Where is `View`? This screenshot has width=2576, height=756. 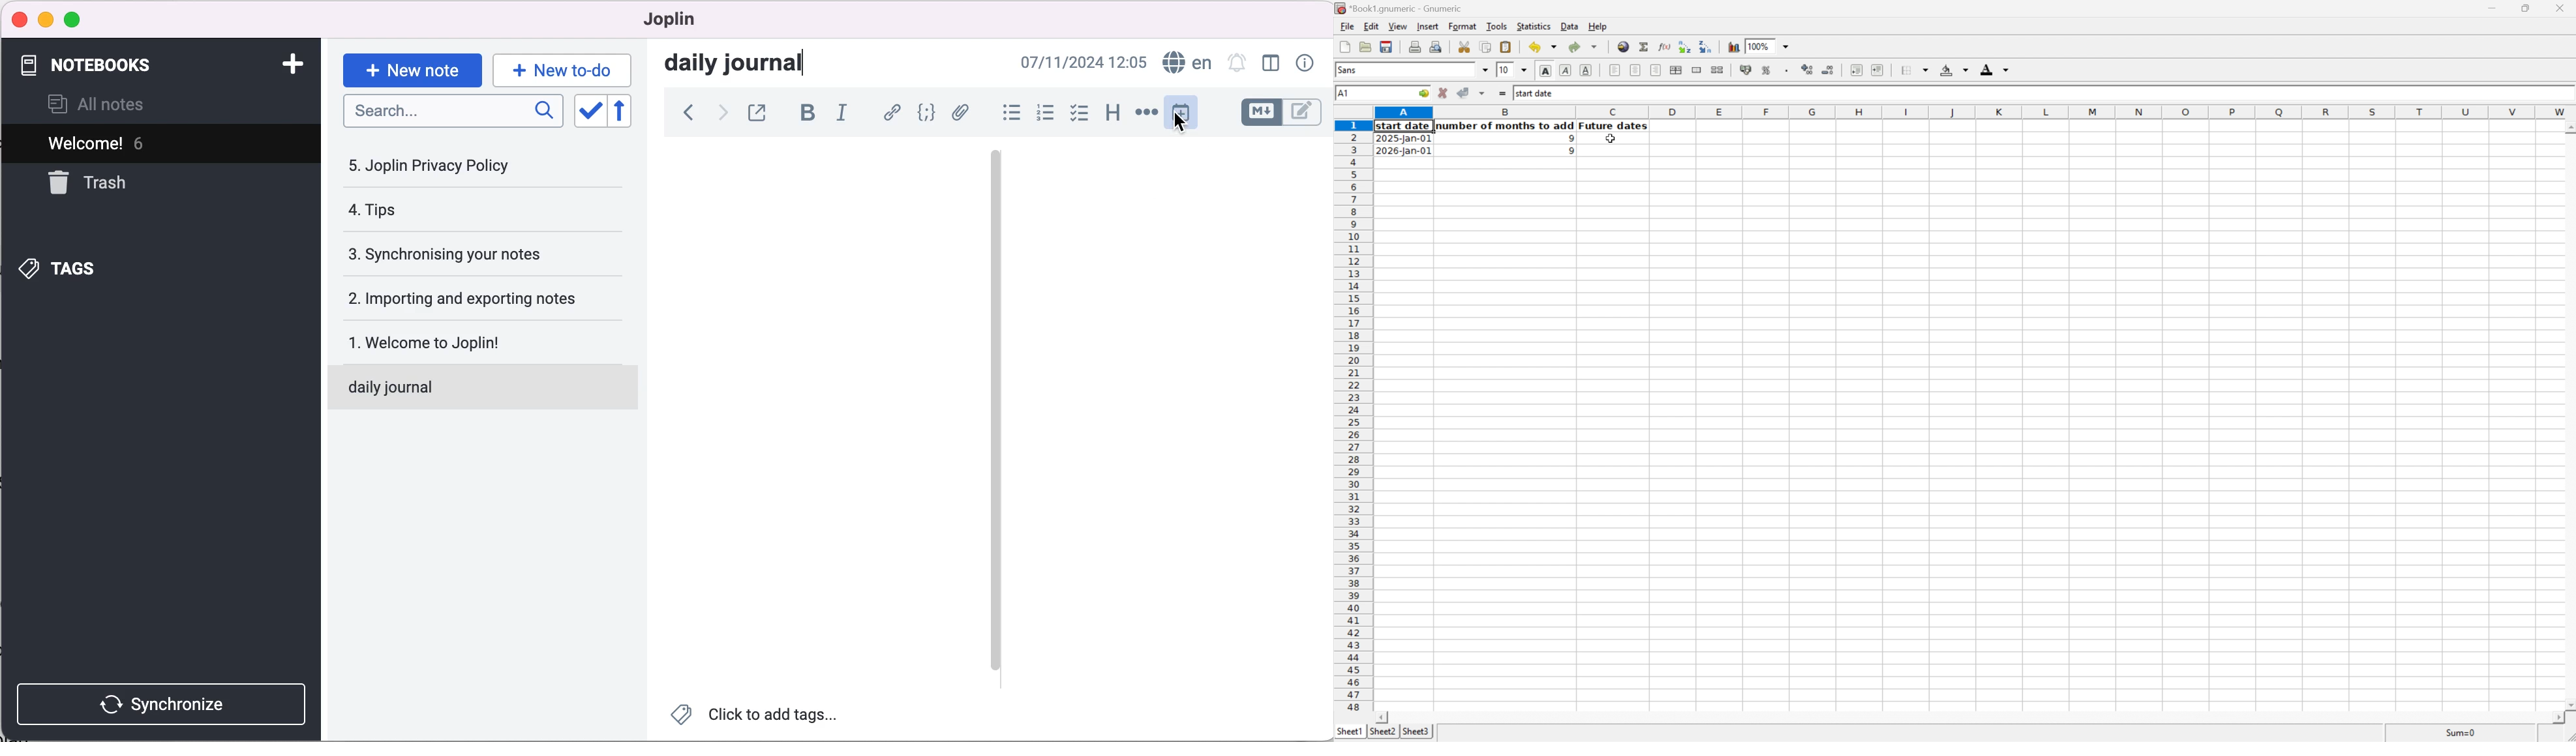 View is located at coordinates (1397, 25).